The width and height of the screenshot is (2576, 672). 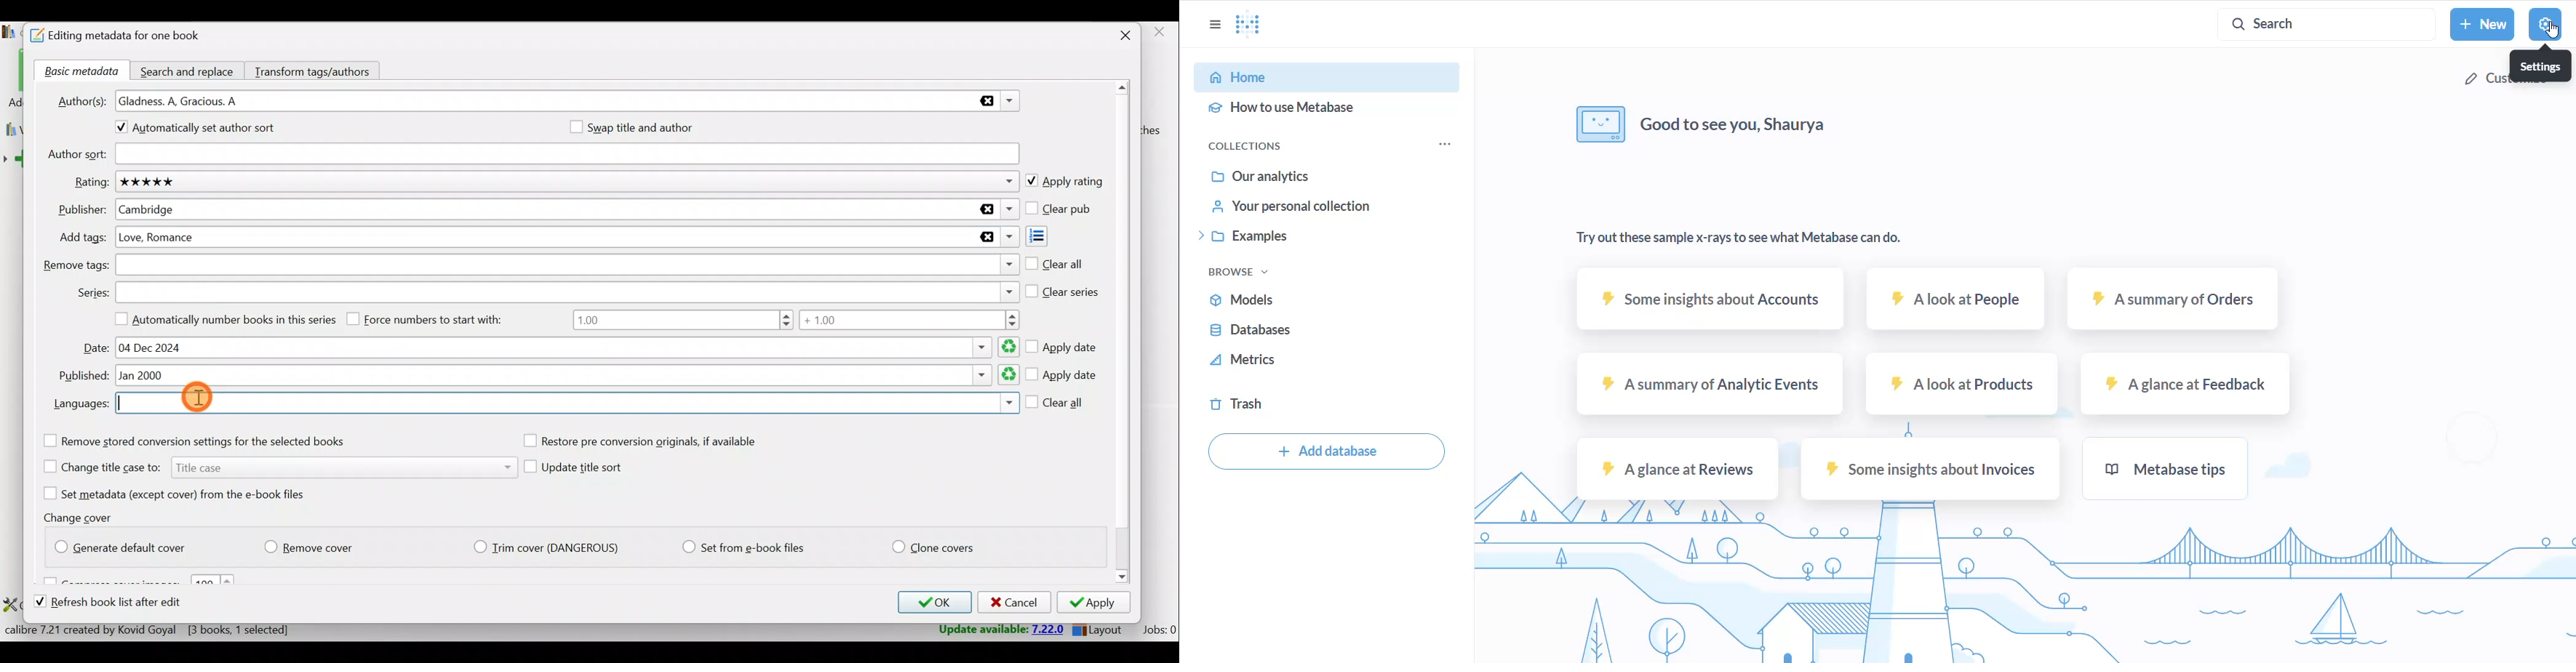 I want to click on Remove tags, so click(x=566, y=265).